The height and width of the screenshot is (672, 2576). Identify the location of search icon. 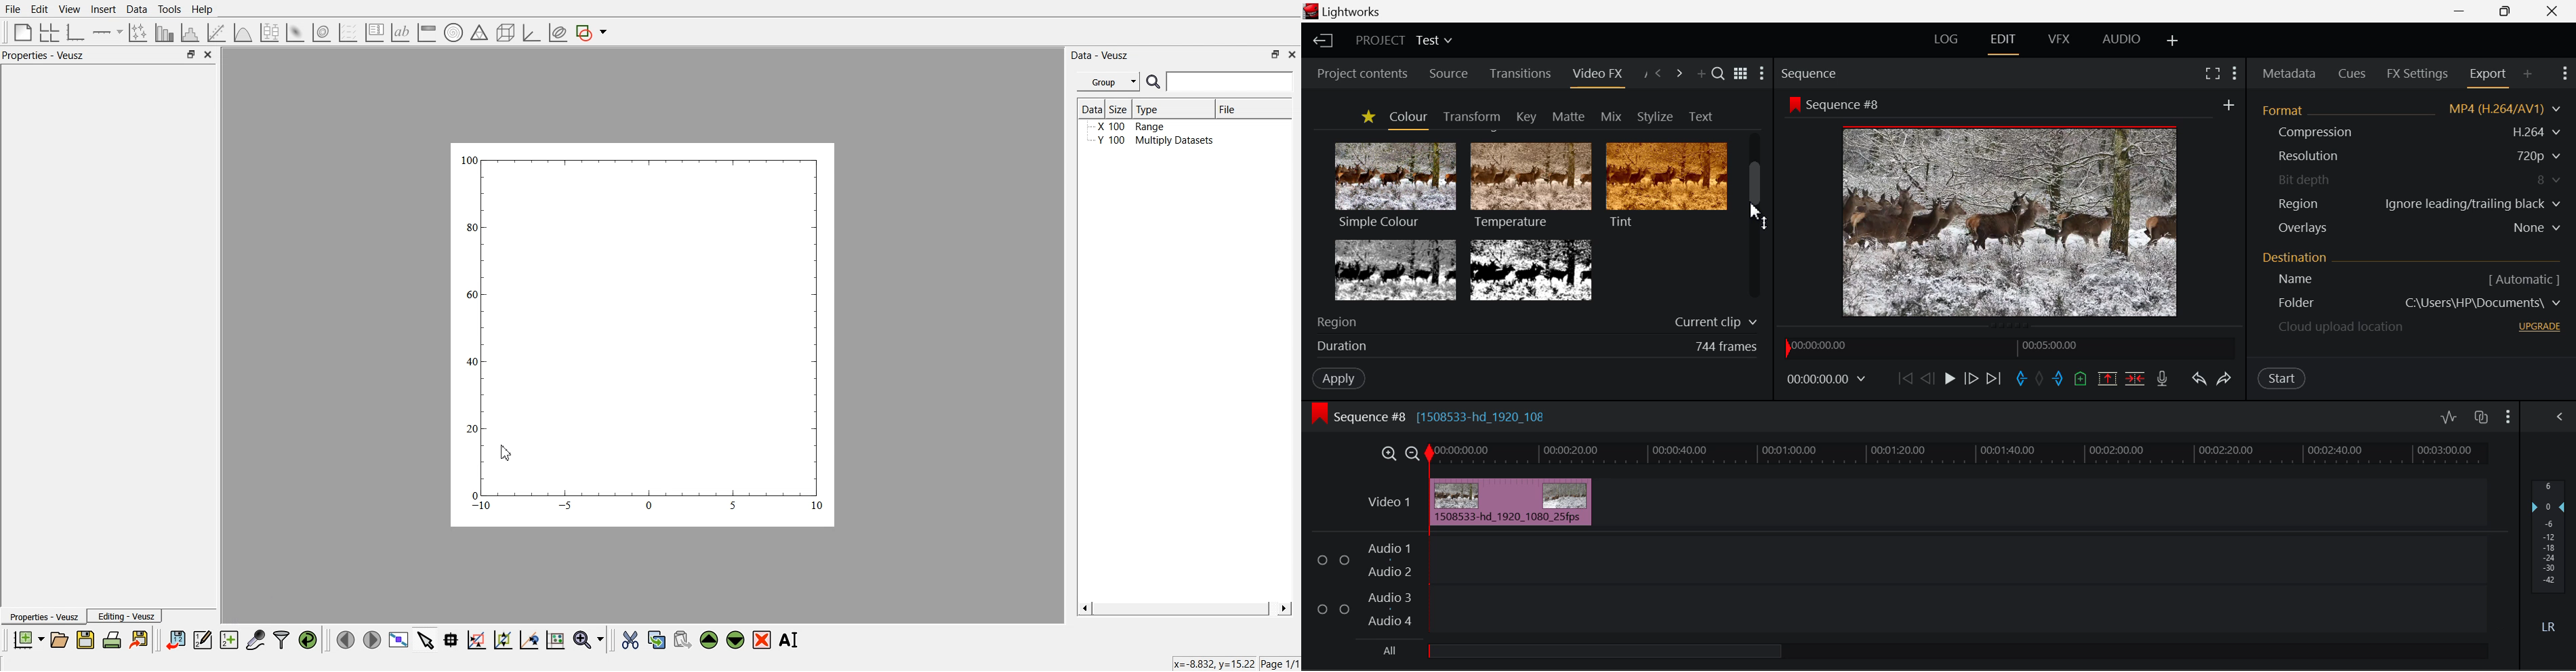
(1155, 81).